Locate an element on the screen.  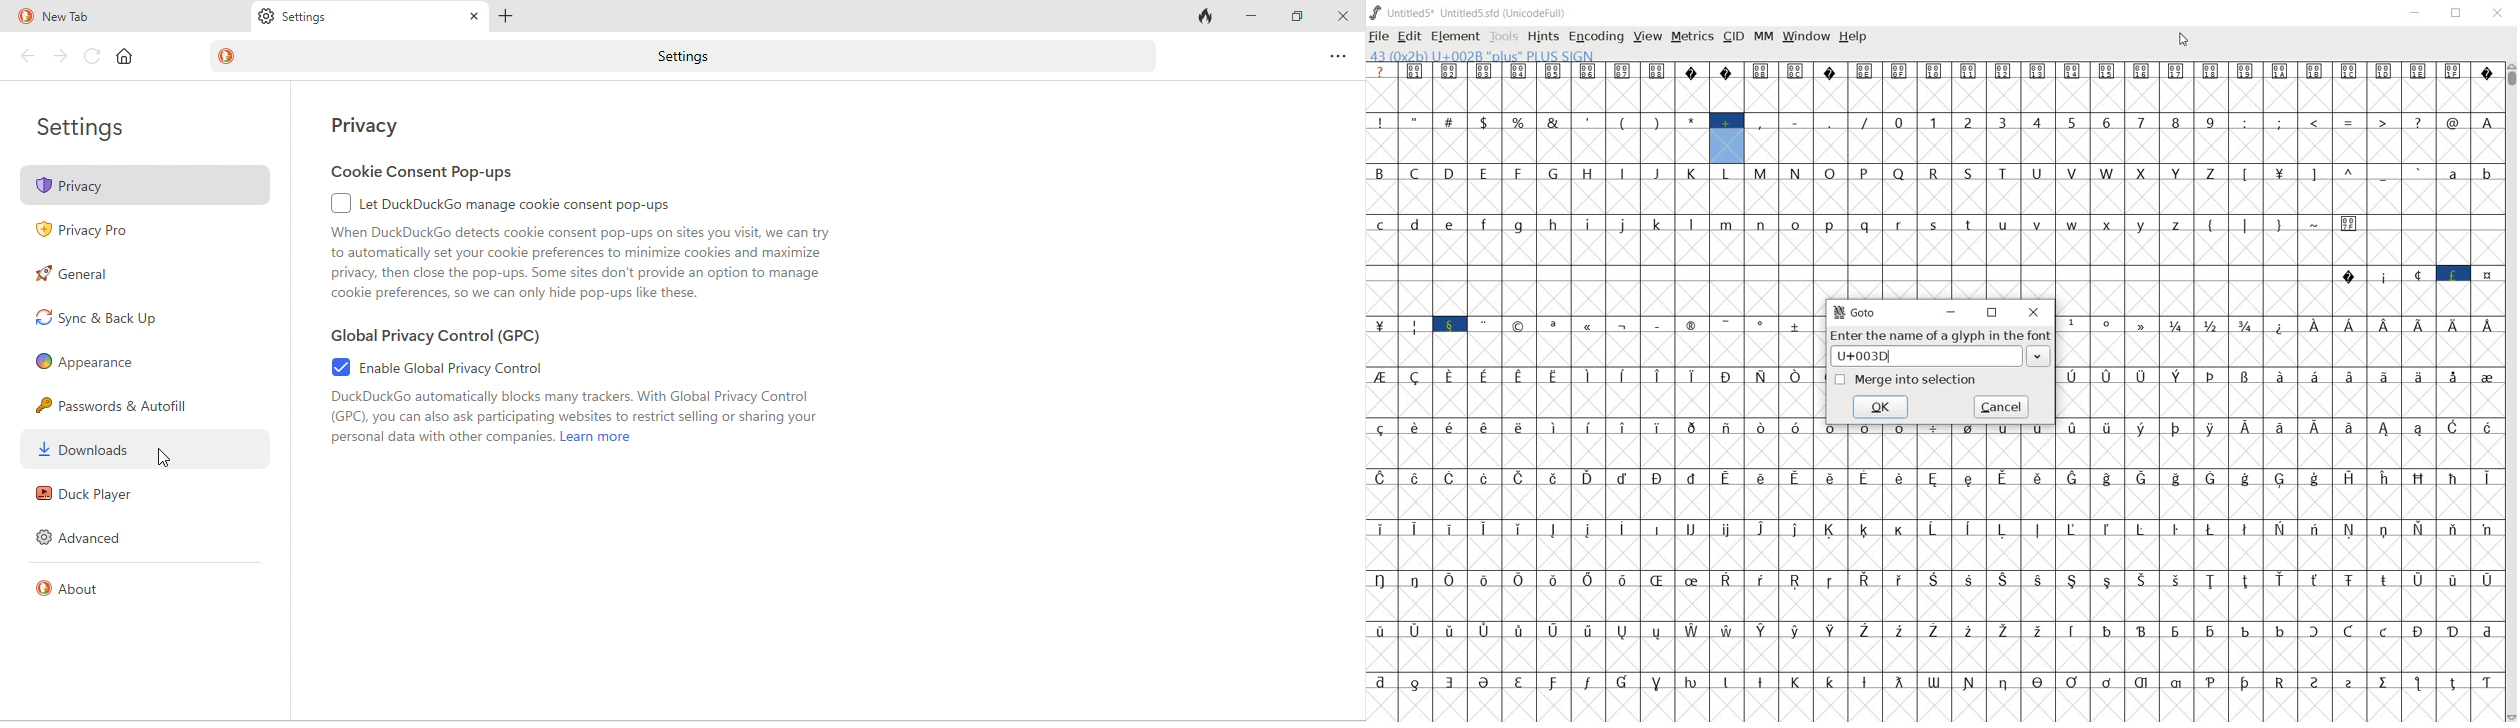
duck duck go logo is located at coordinates (240, 60).